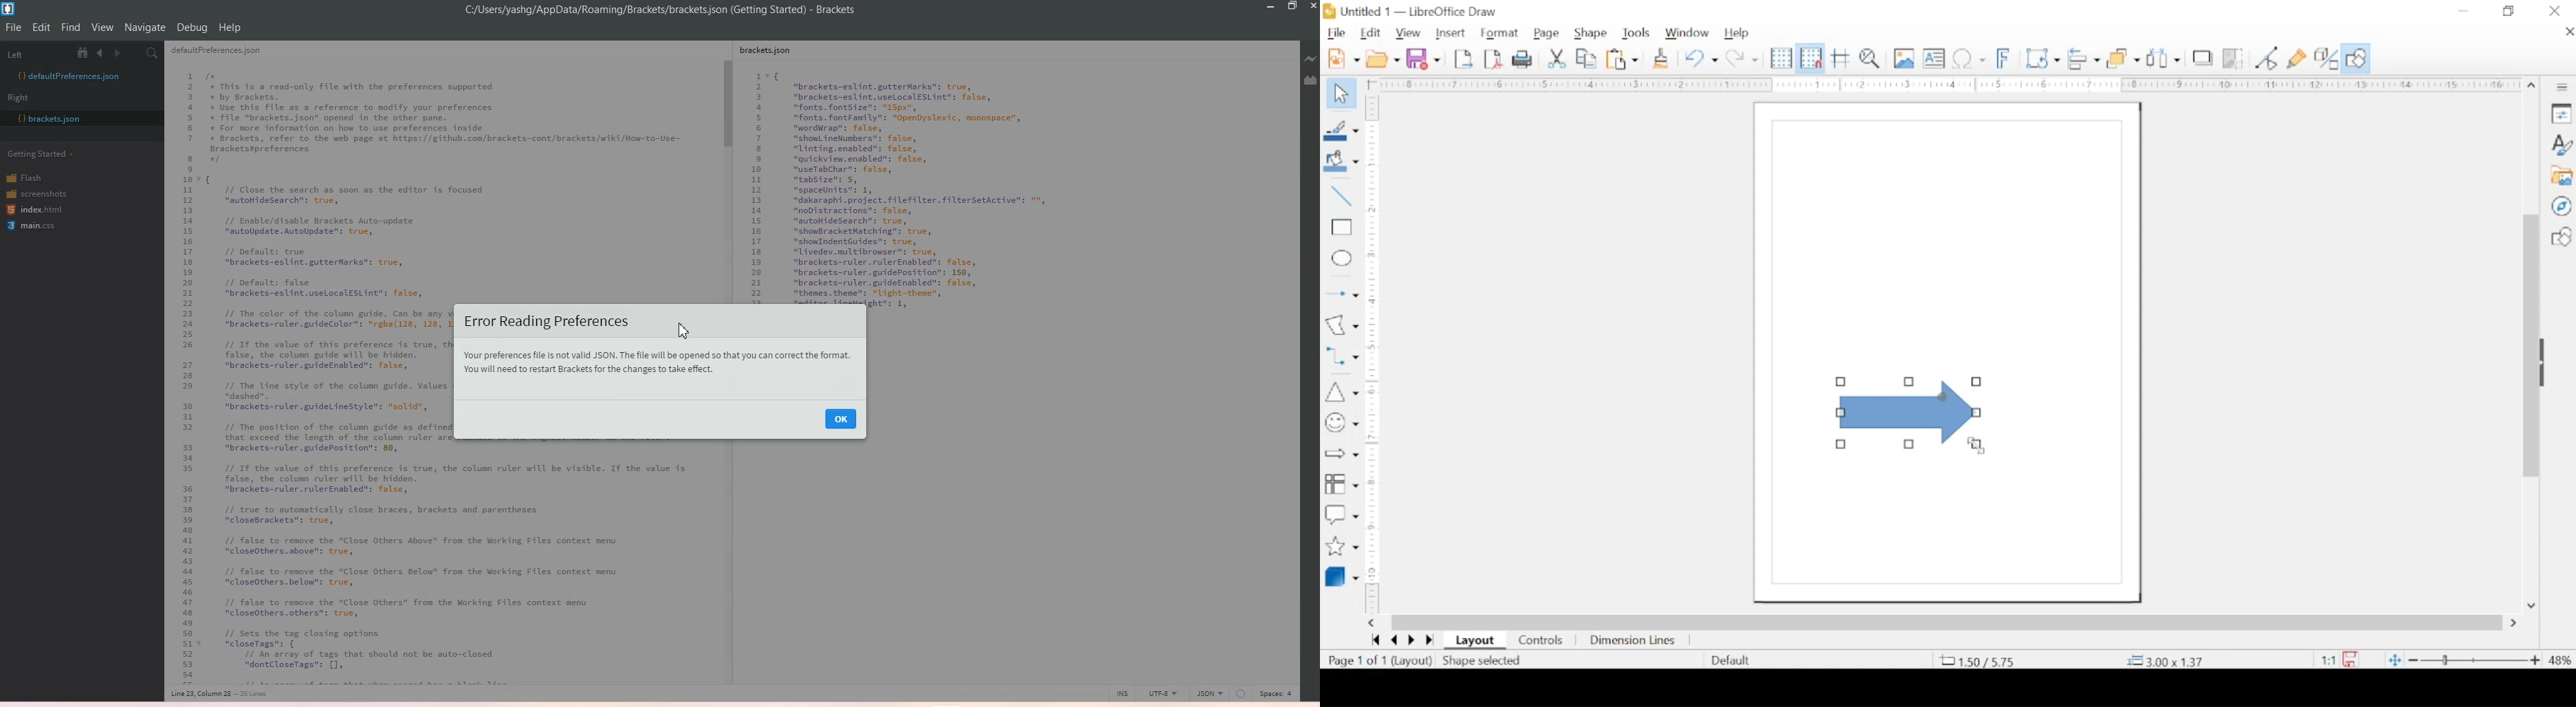  Describe the element at coordinates (1910, 380) in the screenshot. I see `resize handle` at that location.